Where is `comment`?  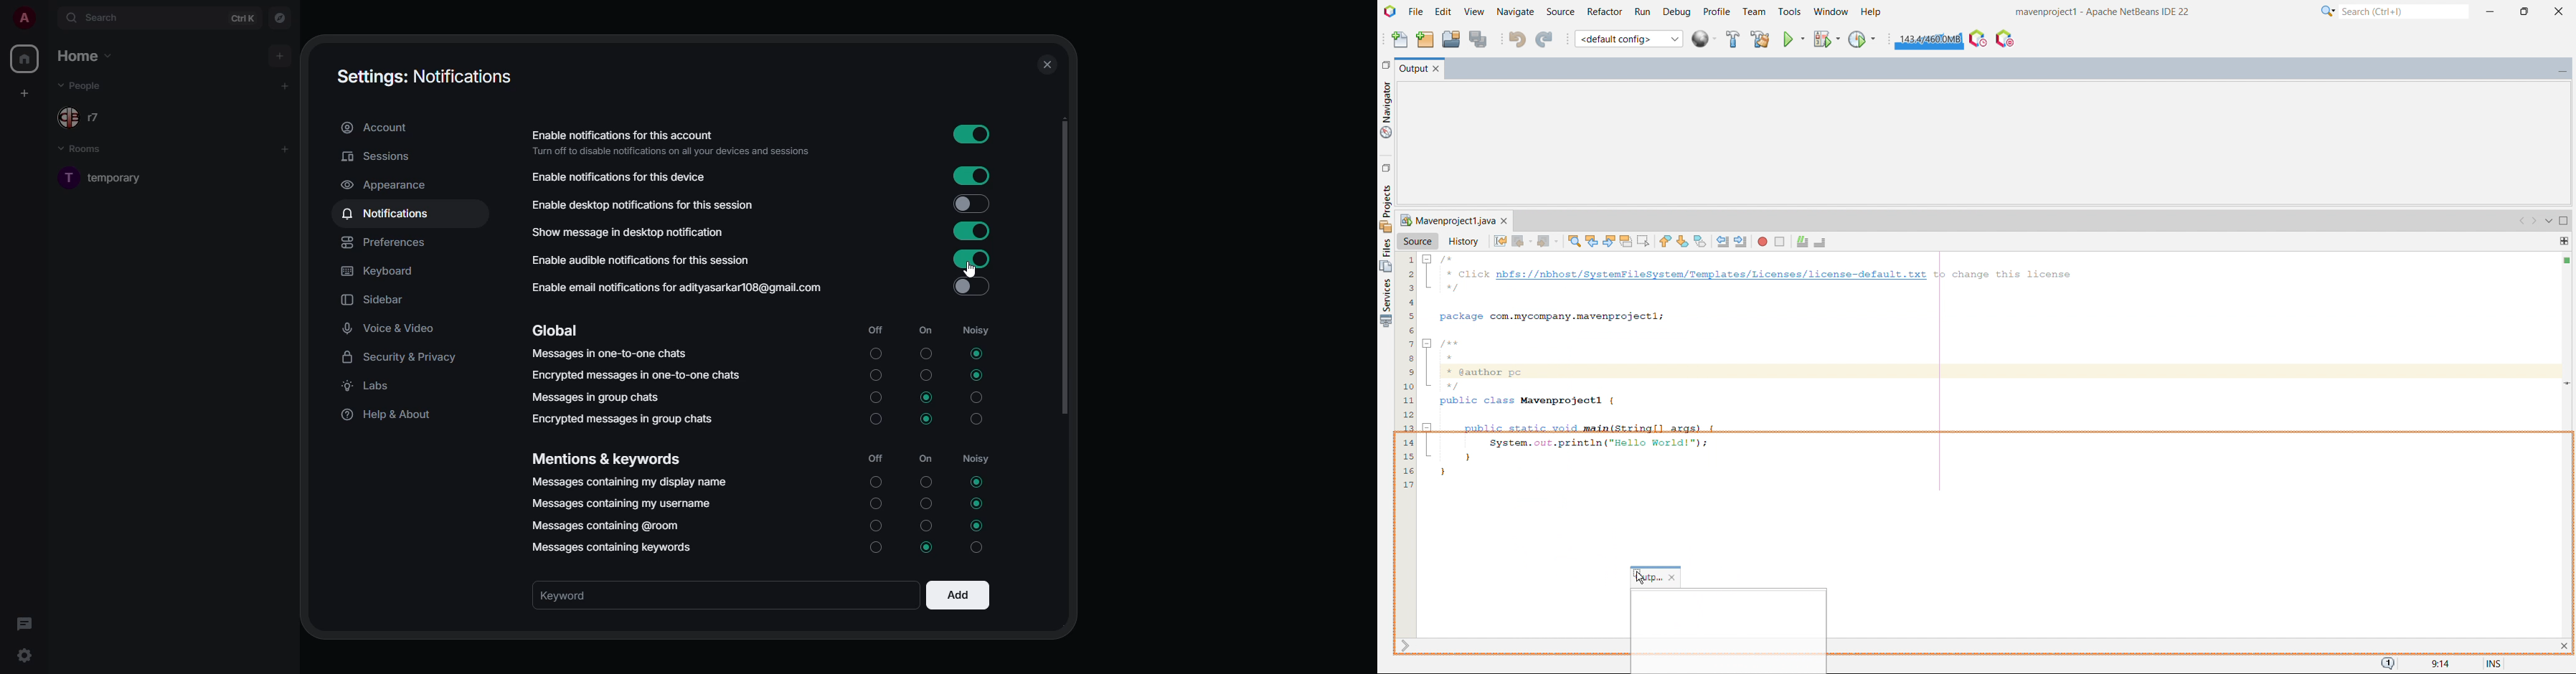
comment is located at coordinates (1802, 242).